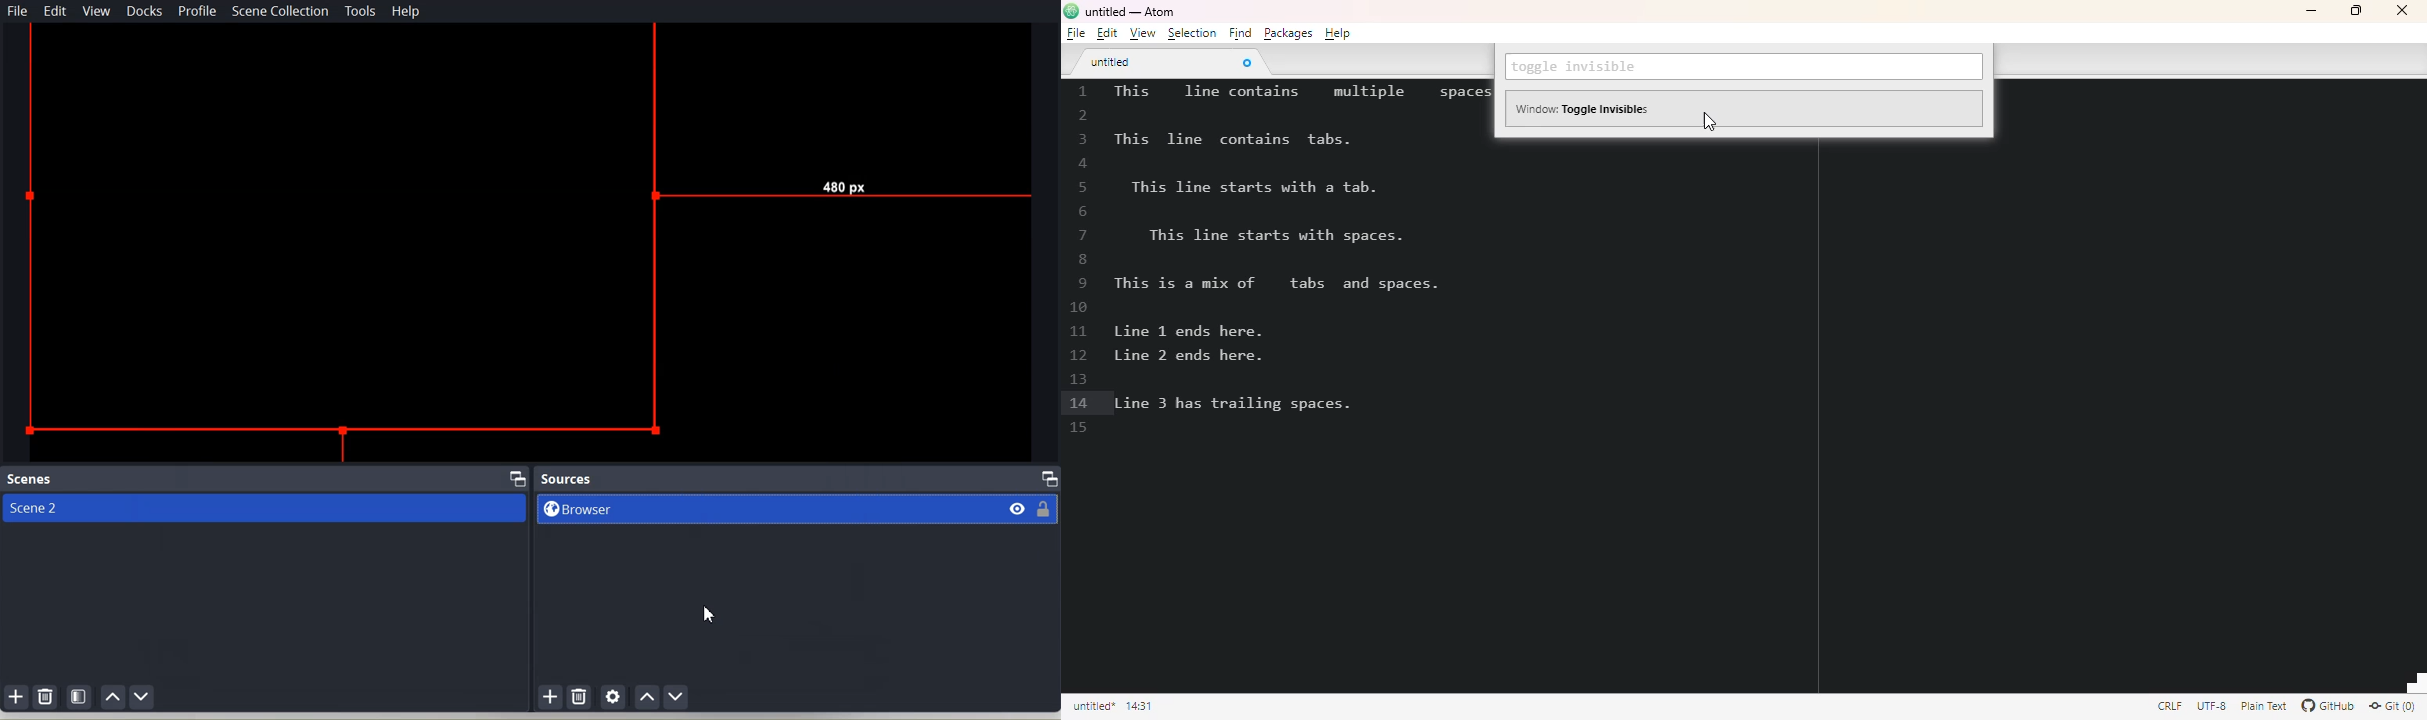 This screenshot has width=2436, height=728. Describe the element at coordinates (406, 11) in the screenshot. I see `Help` at that location.